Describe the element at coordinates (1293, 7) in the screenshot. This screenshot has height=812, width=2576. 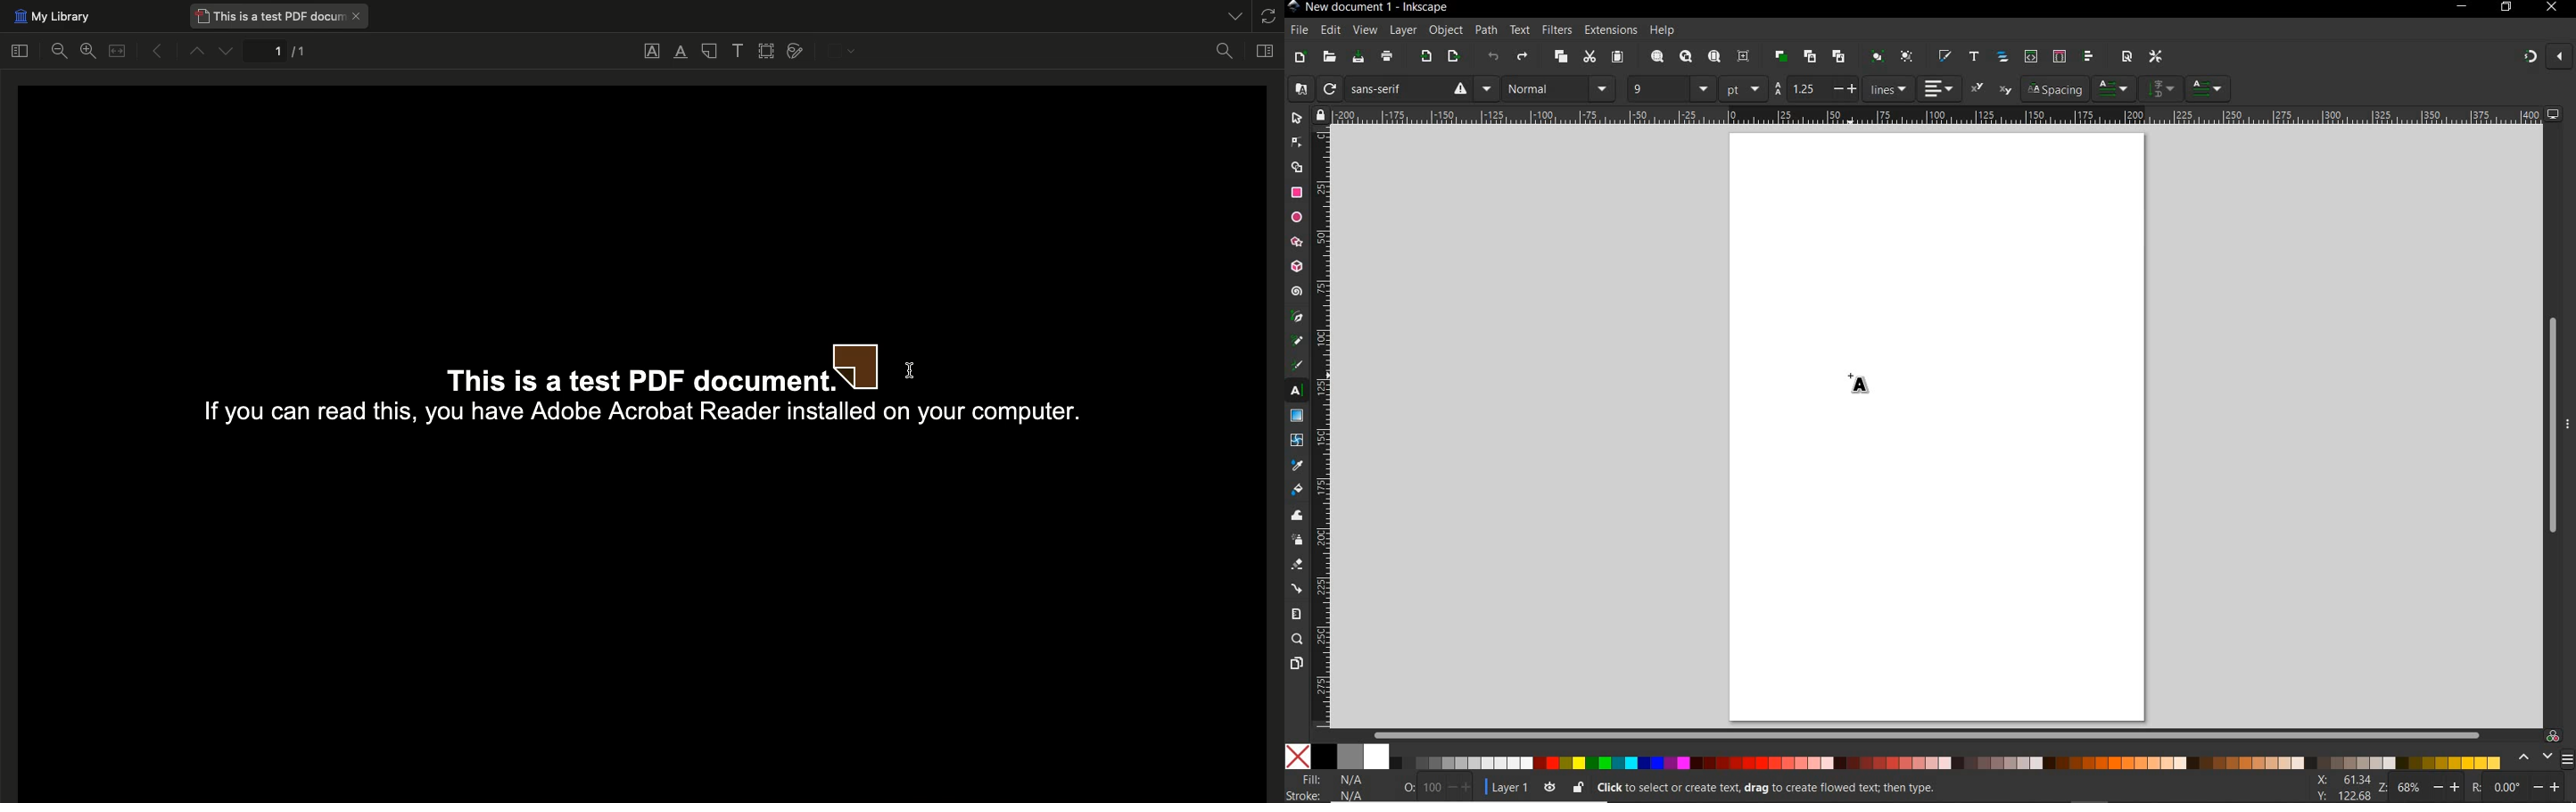
I see `logo` at that location.